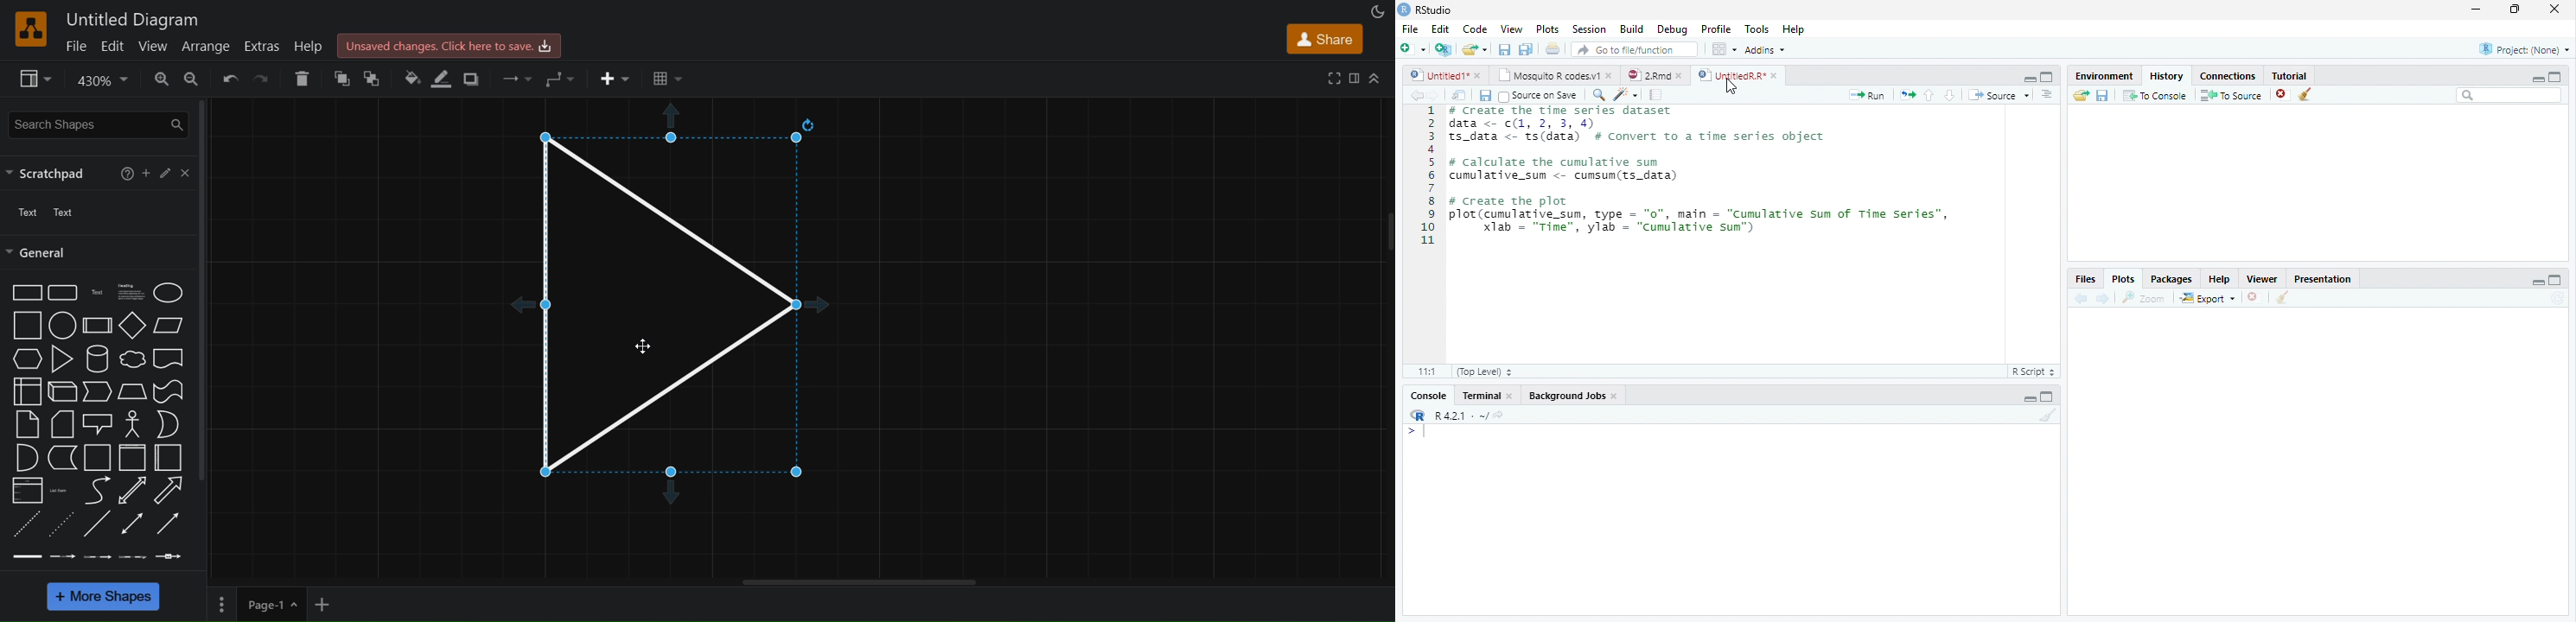  I want to click on Print, so click(1554, 50).